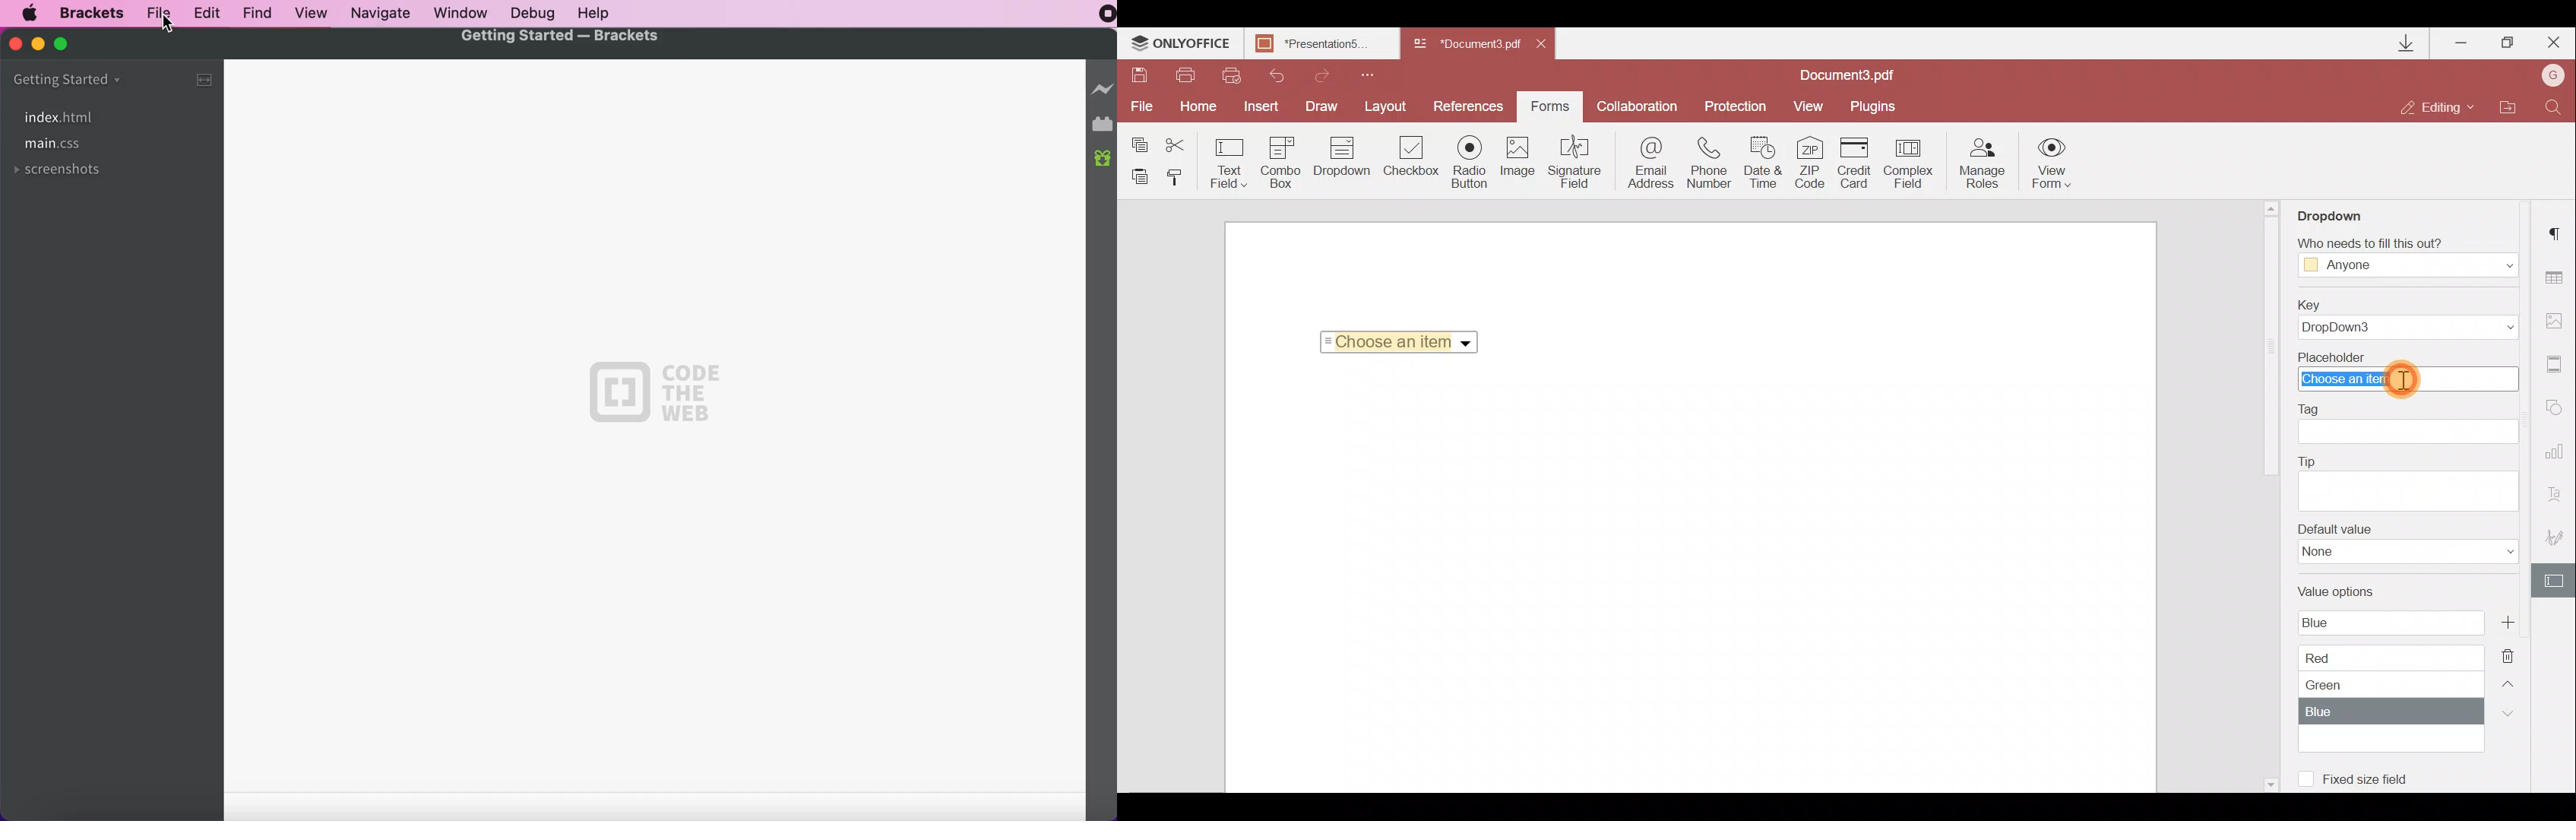  Describe the element at coordinates (63, 172) in the screenshot. I see `screenshots` at that location.